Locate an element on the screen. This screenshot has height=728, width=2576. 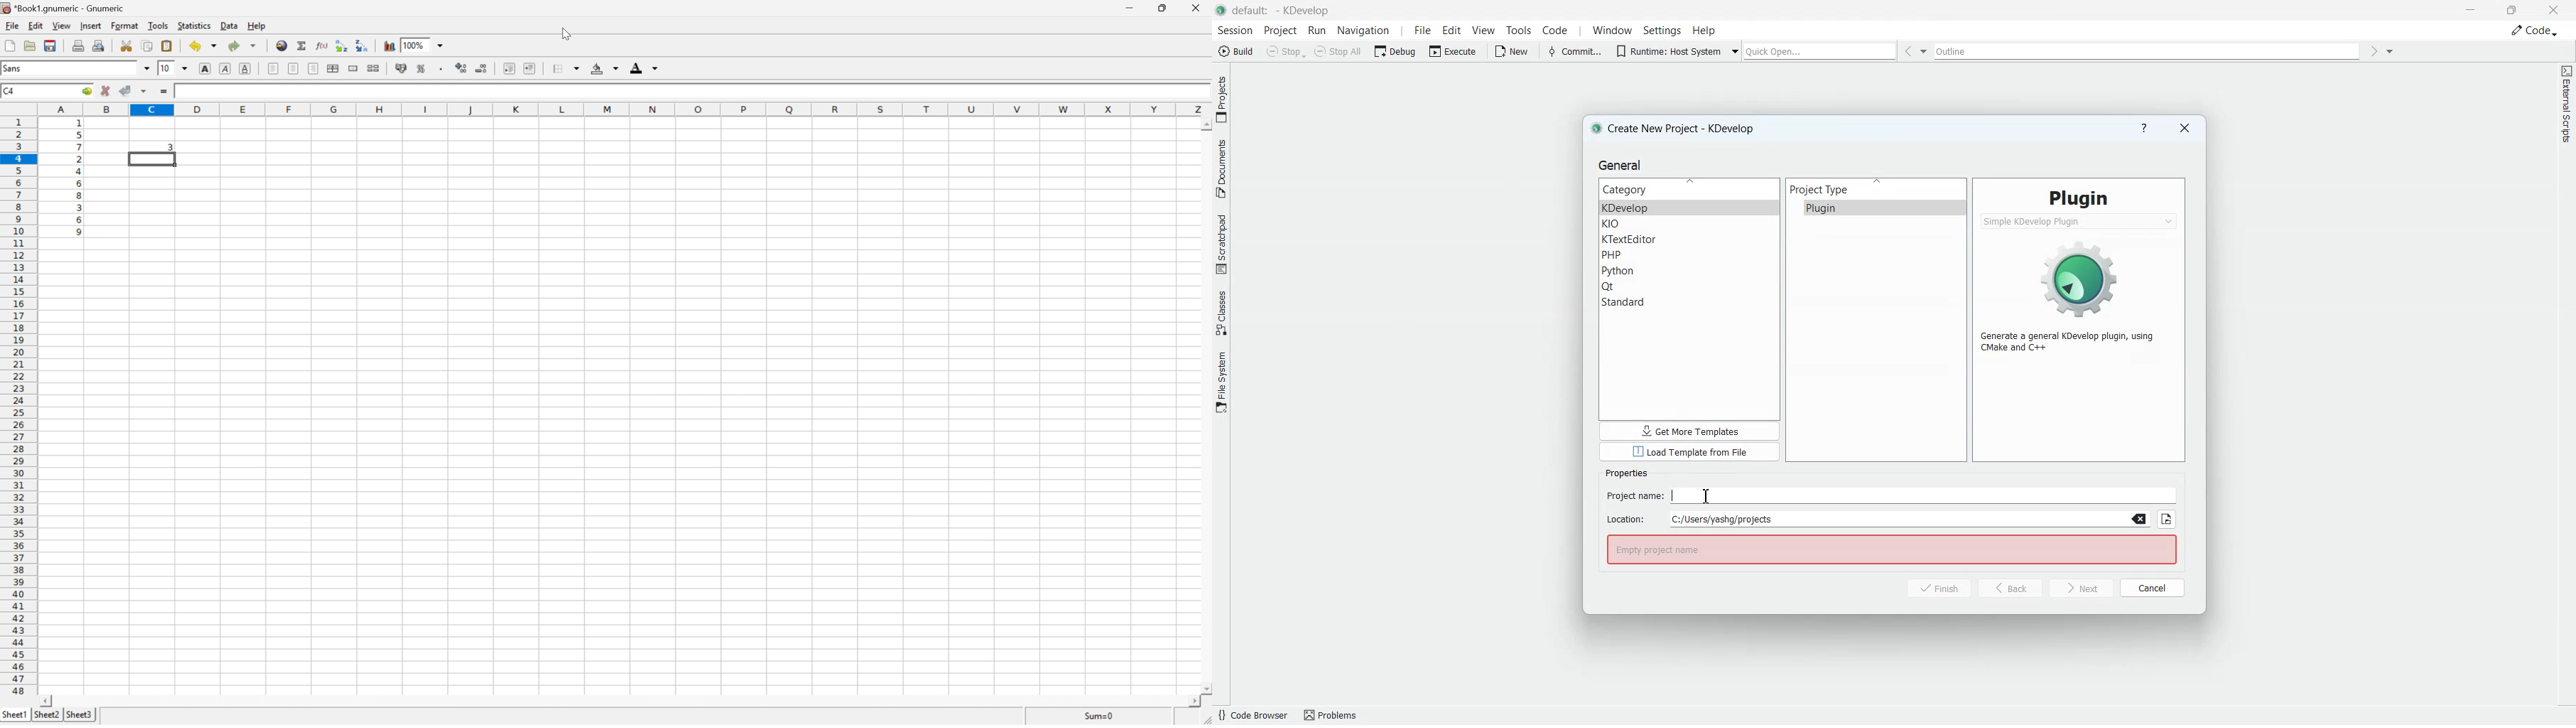
insert hyperlink is located at coordinates (280, 45).